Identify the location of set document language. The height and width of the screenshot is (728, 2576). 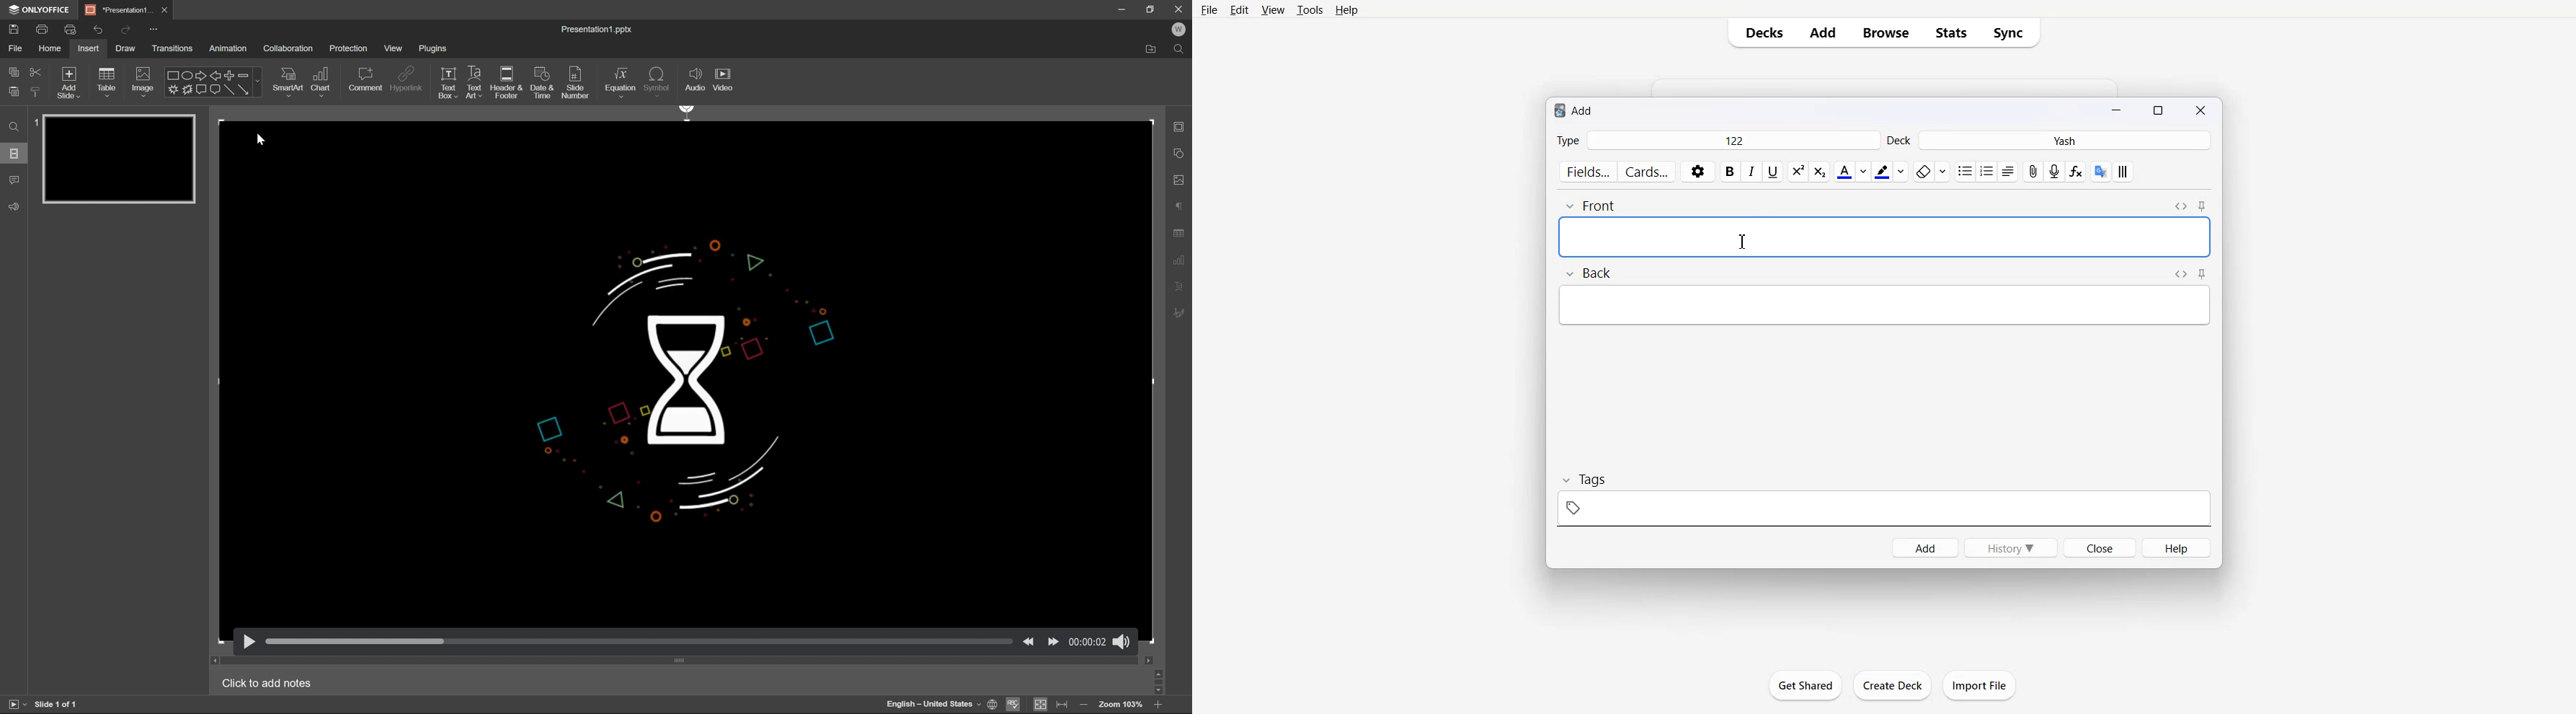
(993, 704).